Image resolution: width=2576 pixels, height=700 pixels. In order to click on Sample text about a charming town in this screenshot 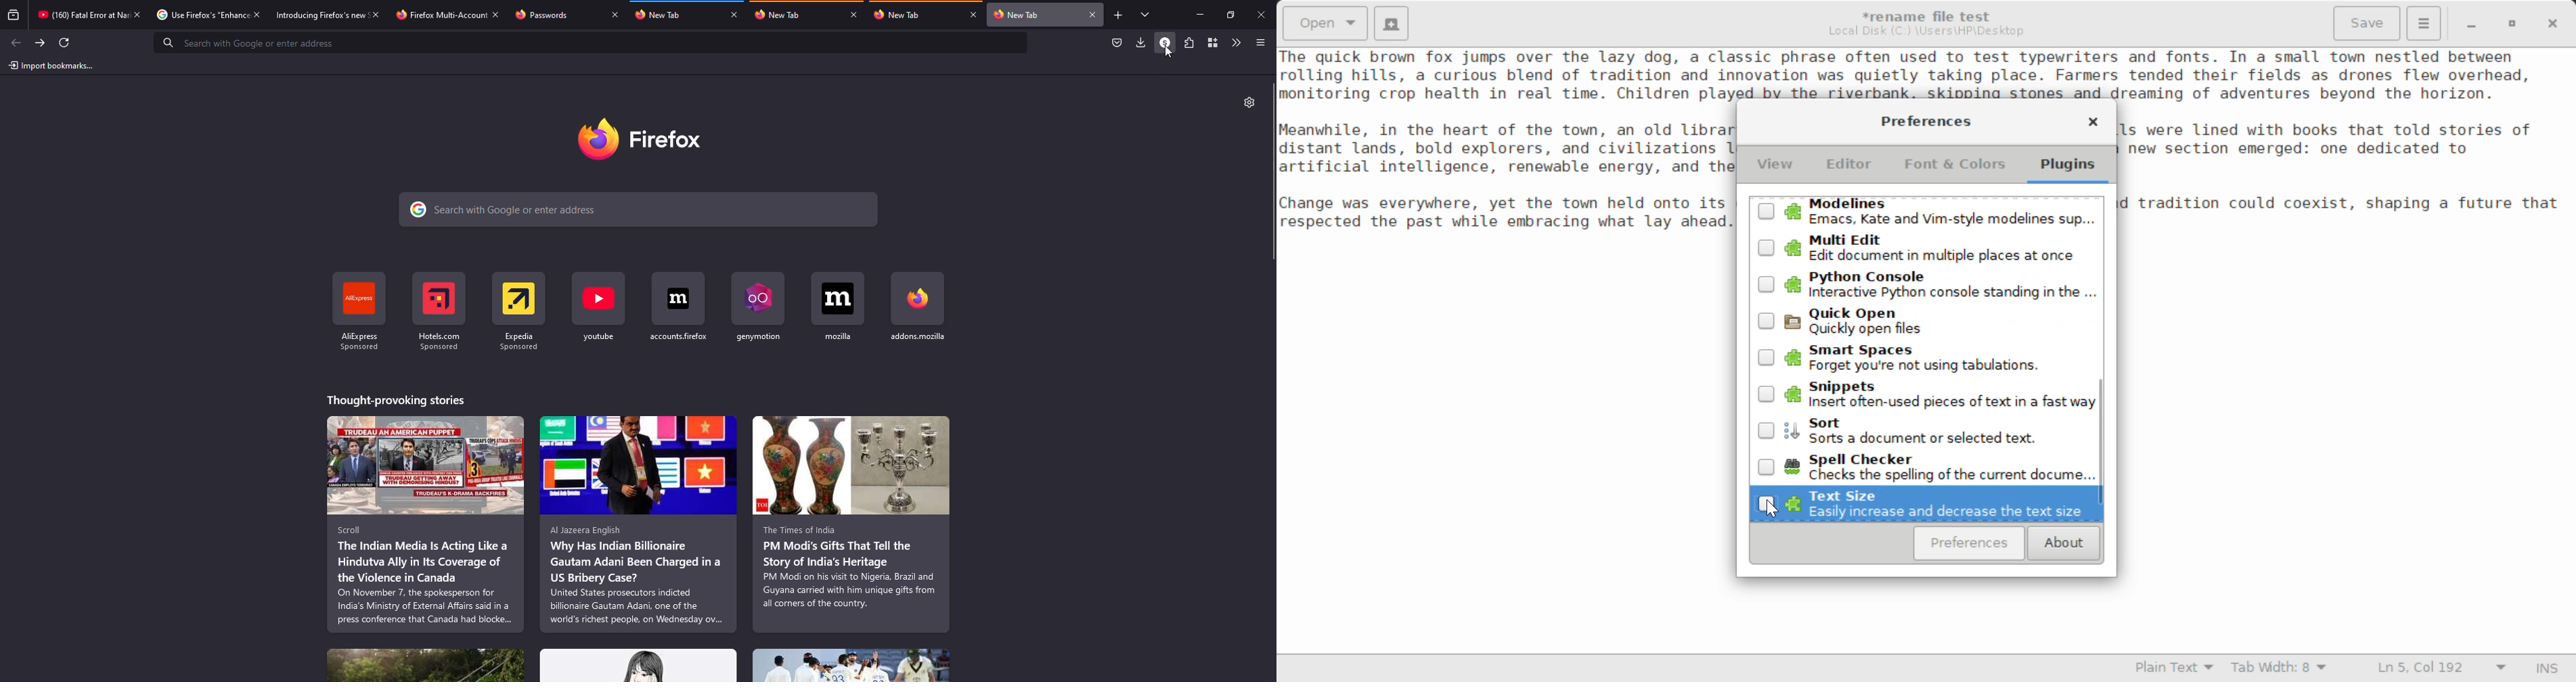, I will do `click(1926, 74)`.